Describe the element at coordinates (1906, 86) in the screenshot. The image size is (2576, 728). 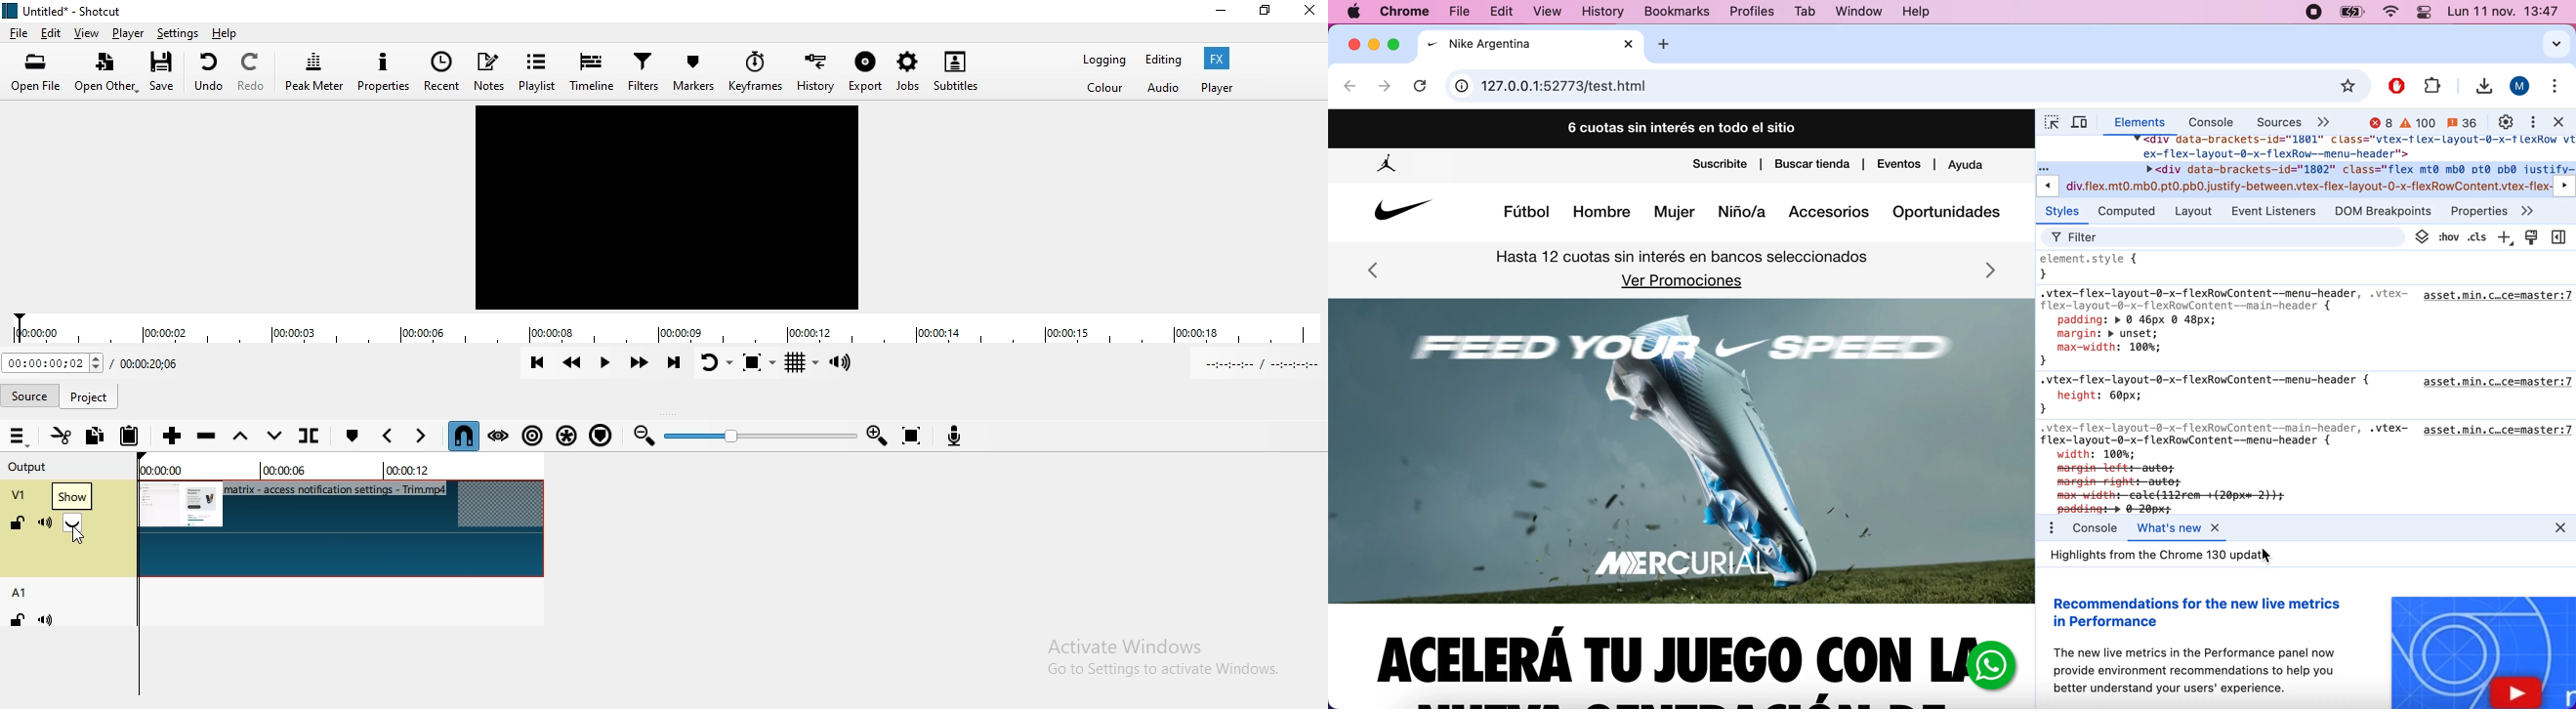
I see `search bar` at that location.